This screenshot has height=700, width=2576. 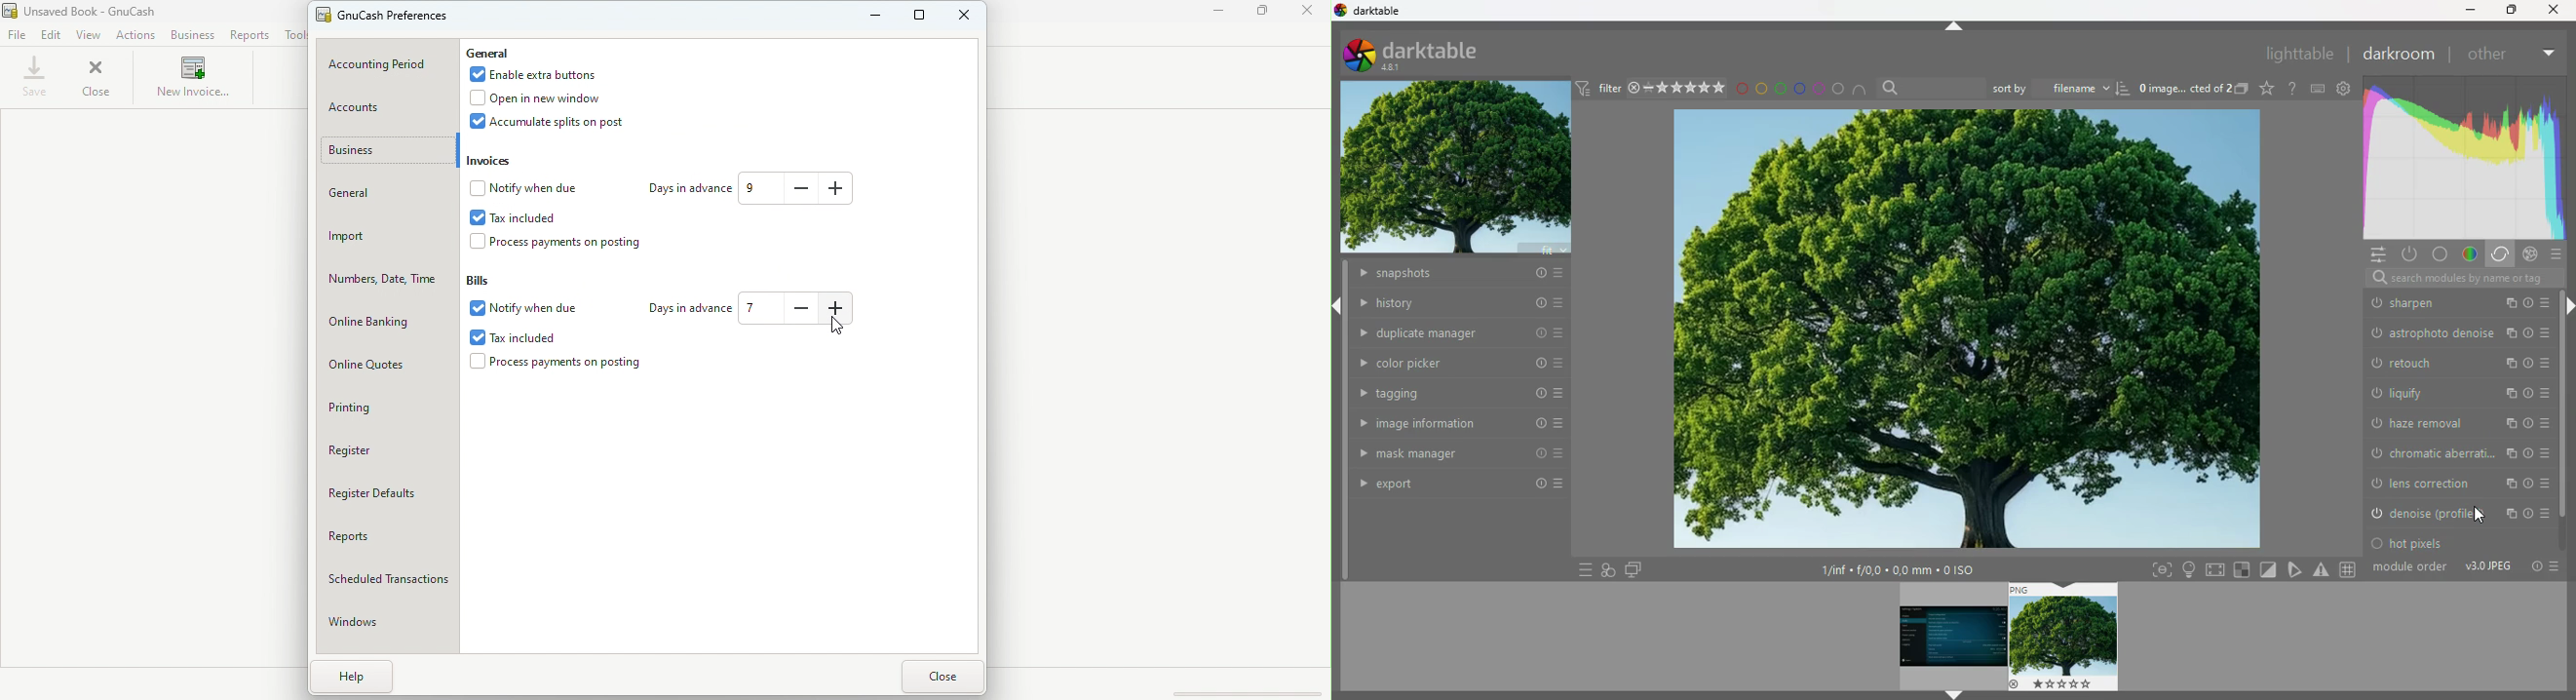 What do you see at coordinates (386, 622) in the screenshot?
I see `Windows` at bounding box center [386, 622].